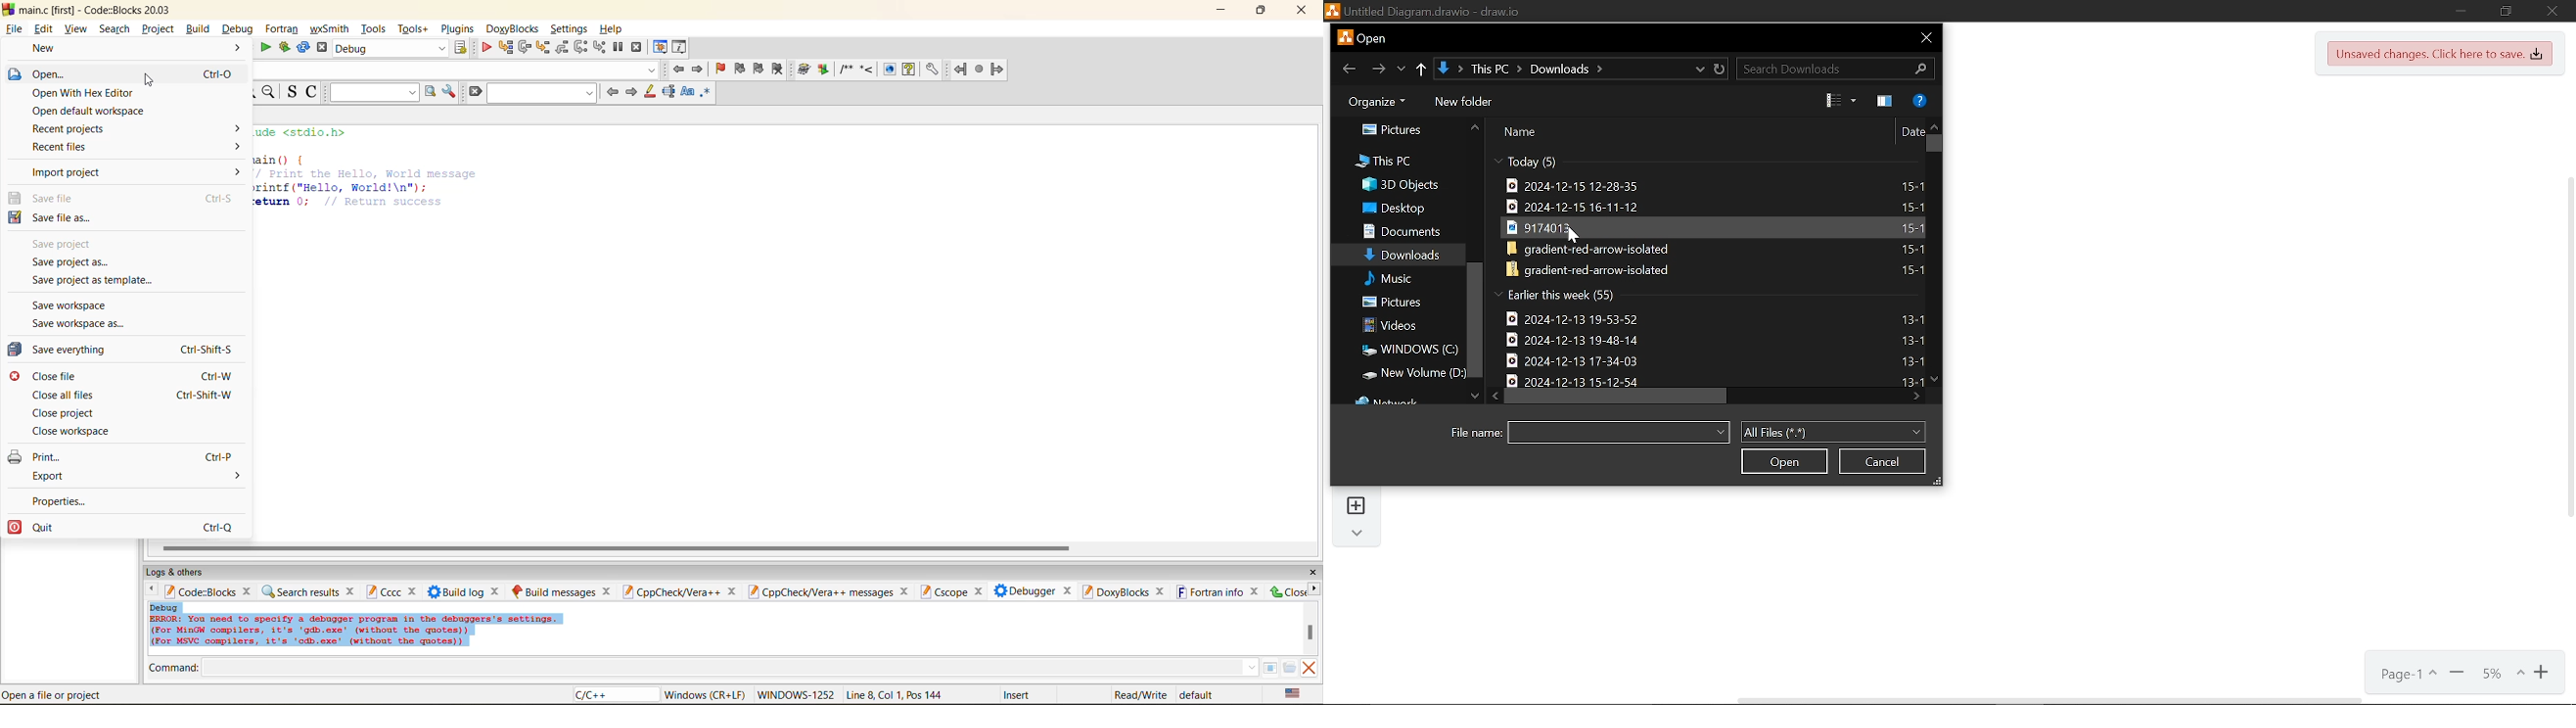 This screenshot has height=728, width=2576. I want to click on Vertical scrollbar, so click(2568, 352).